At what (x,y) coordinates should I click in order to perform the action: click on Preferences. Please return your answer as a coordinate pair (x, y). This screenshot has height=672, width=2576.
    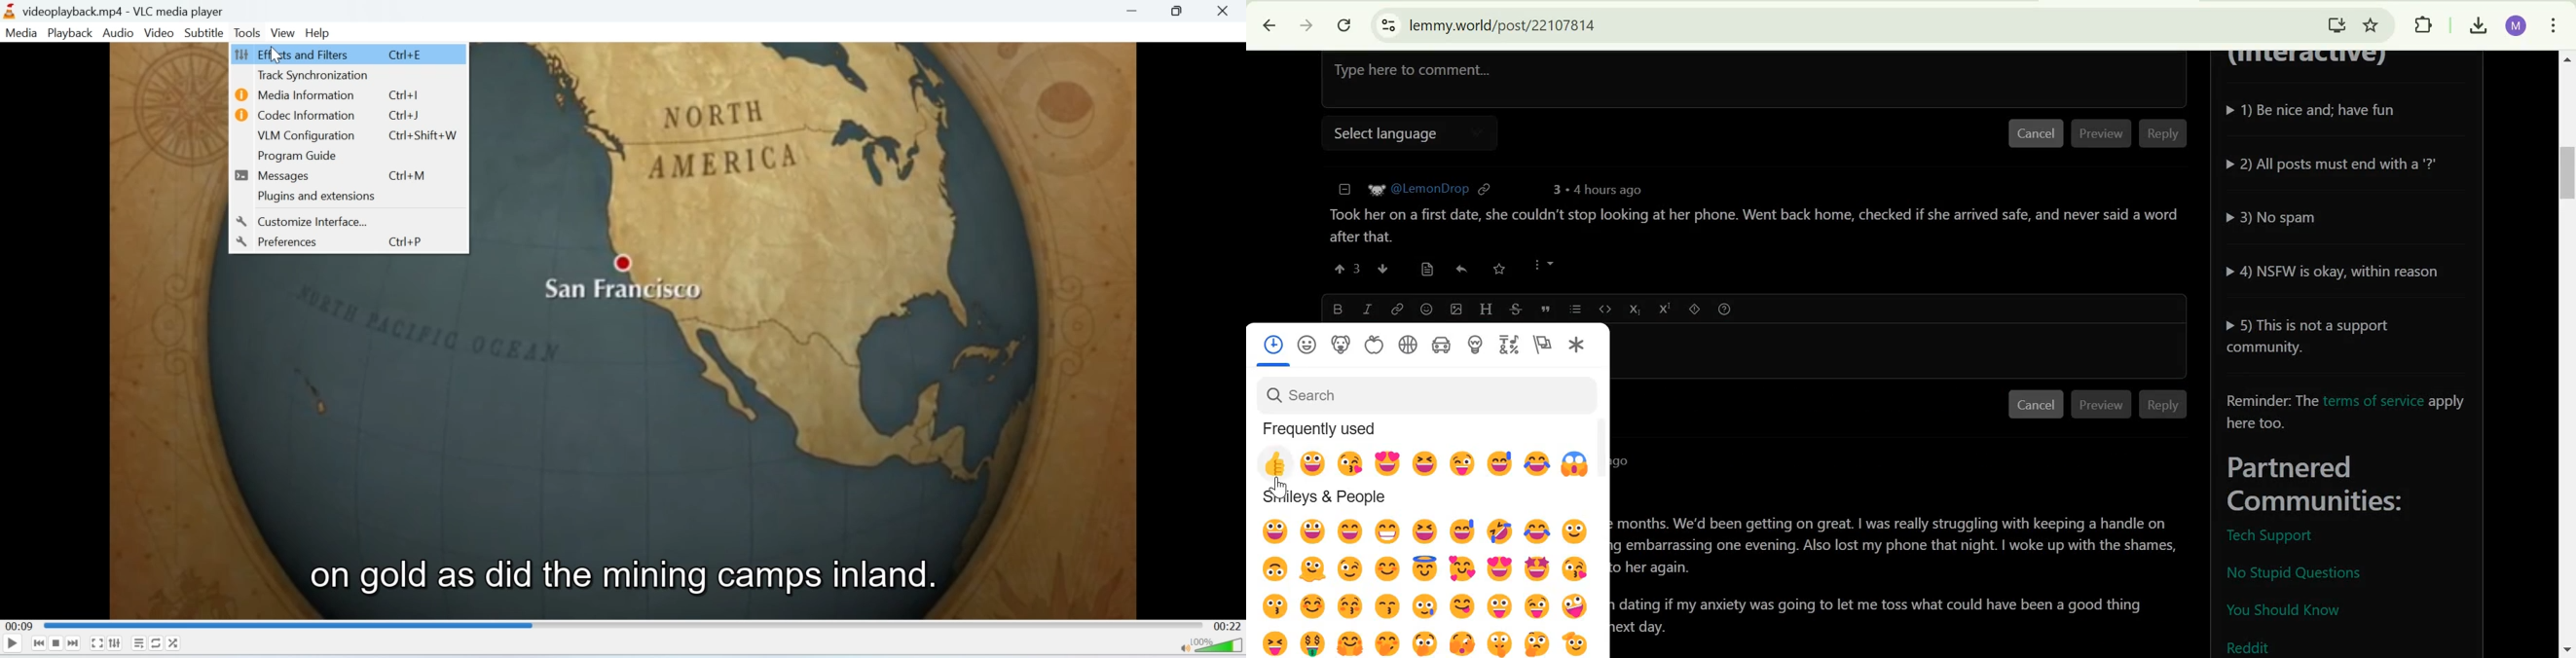
    Looking at the image, I should click on (276, 241).